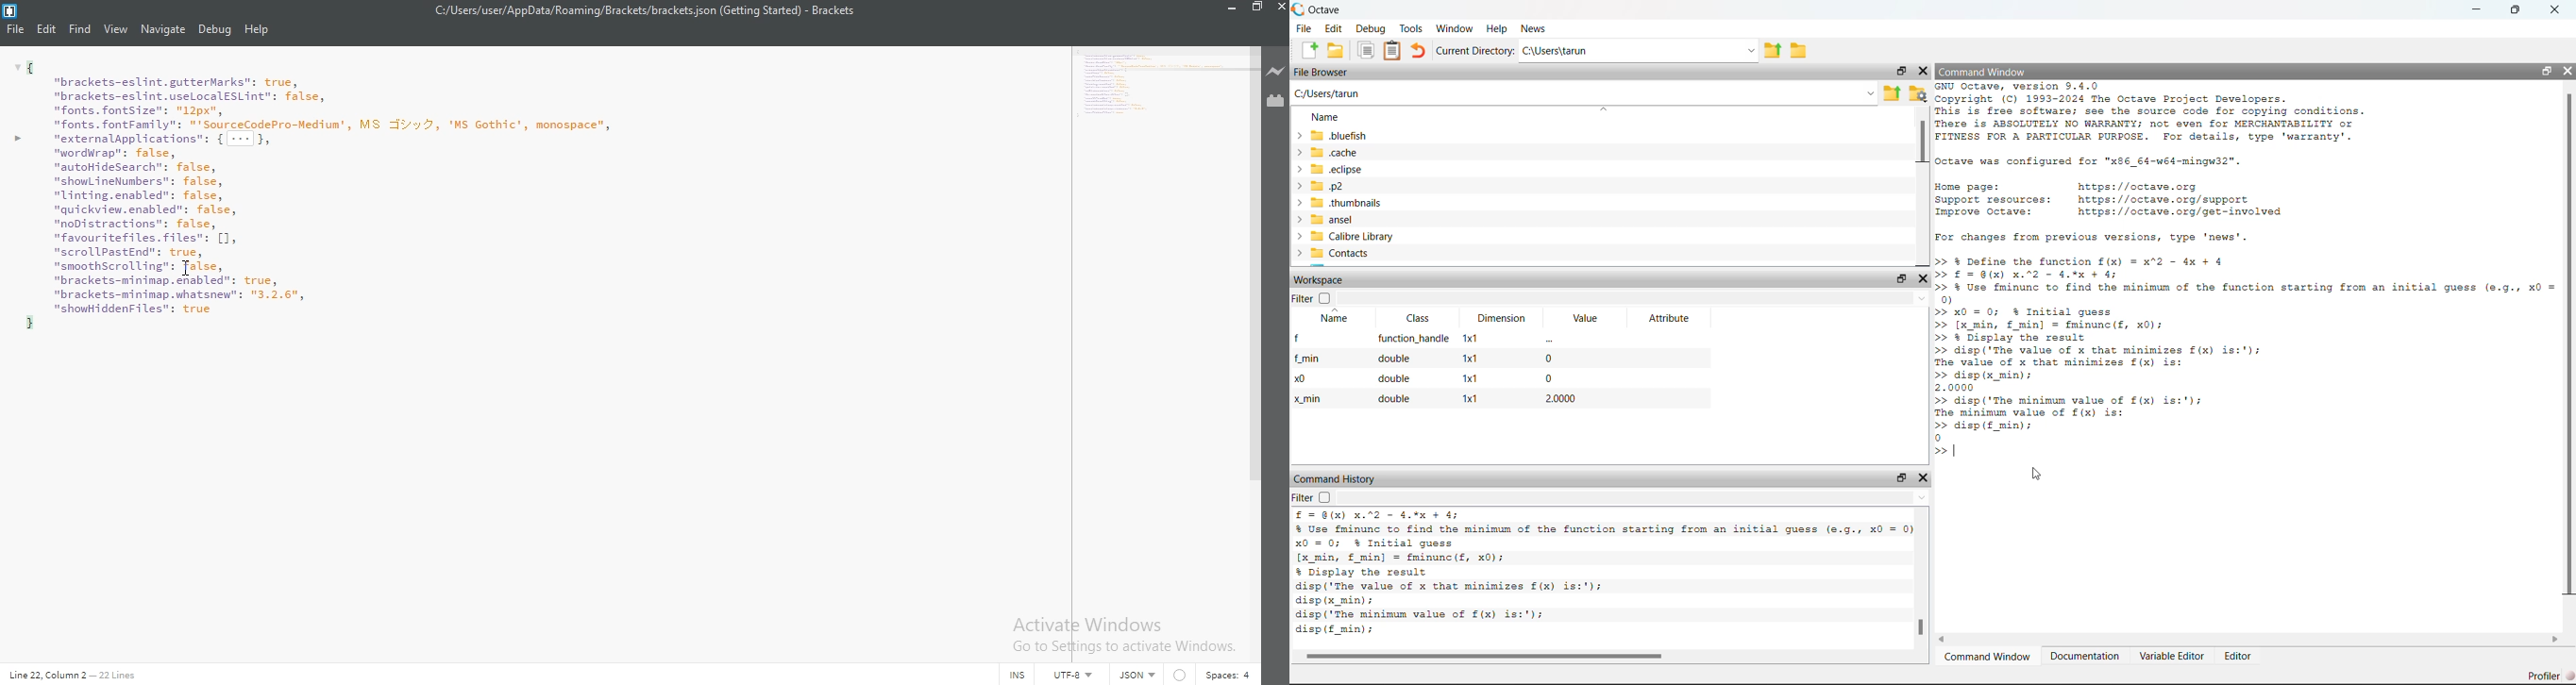 The width and height of the screenshot is (2576, 700). I want to click on Help, so click(1495, 26).